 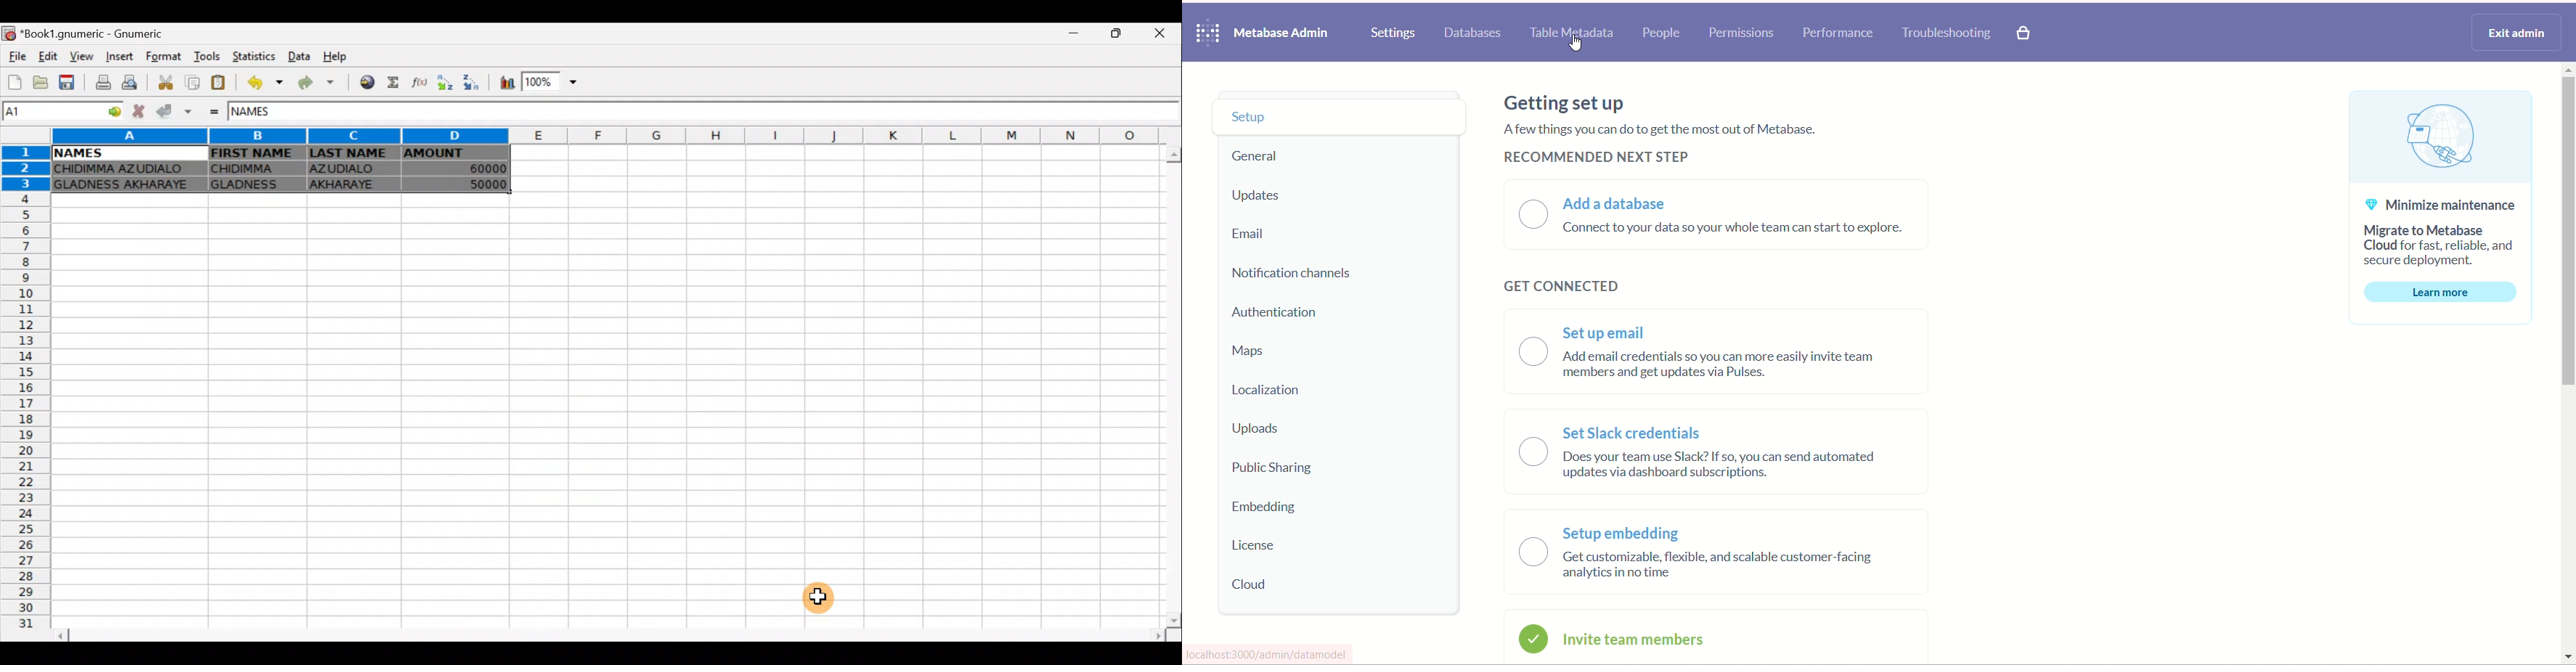 What do you see at coordinates (2440, 291) in the screenshot?
I see `learn more` at bounding box center [2440, 291].